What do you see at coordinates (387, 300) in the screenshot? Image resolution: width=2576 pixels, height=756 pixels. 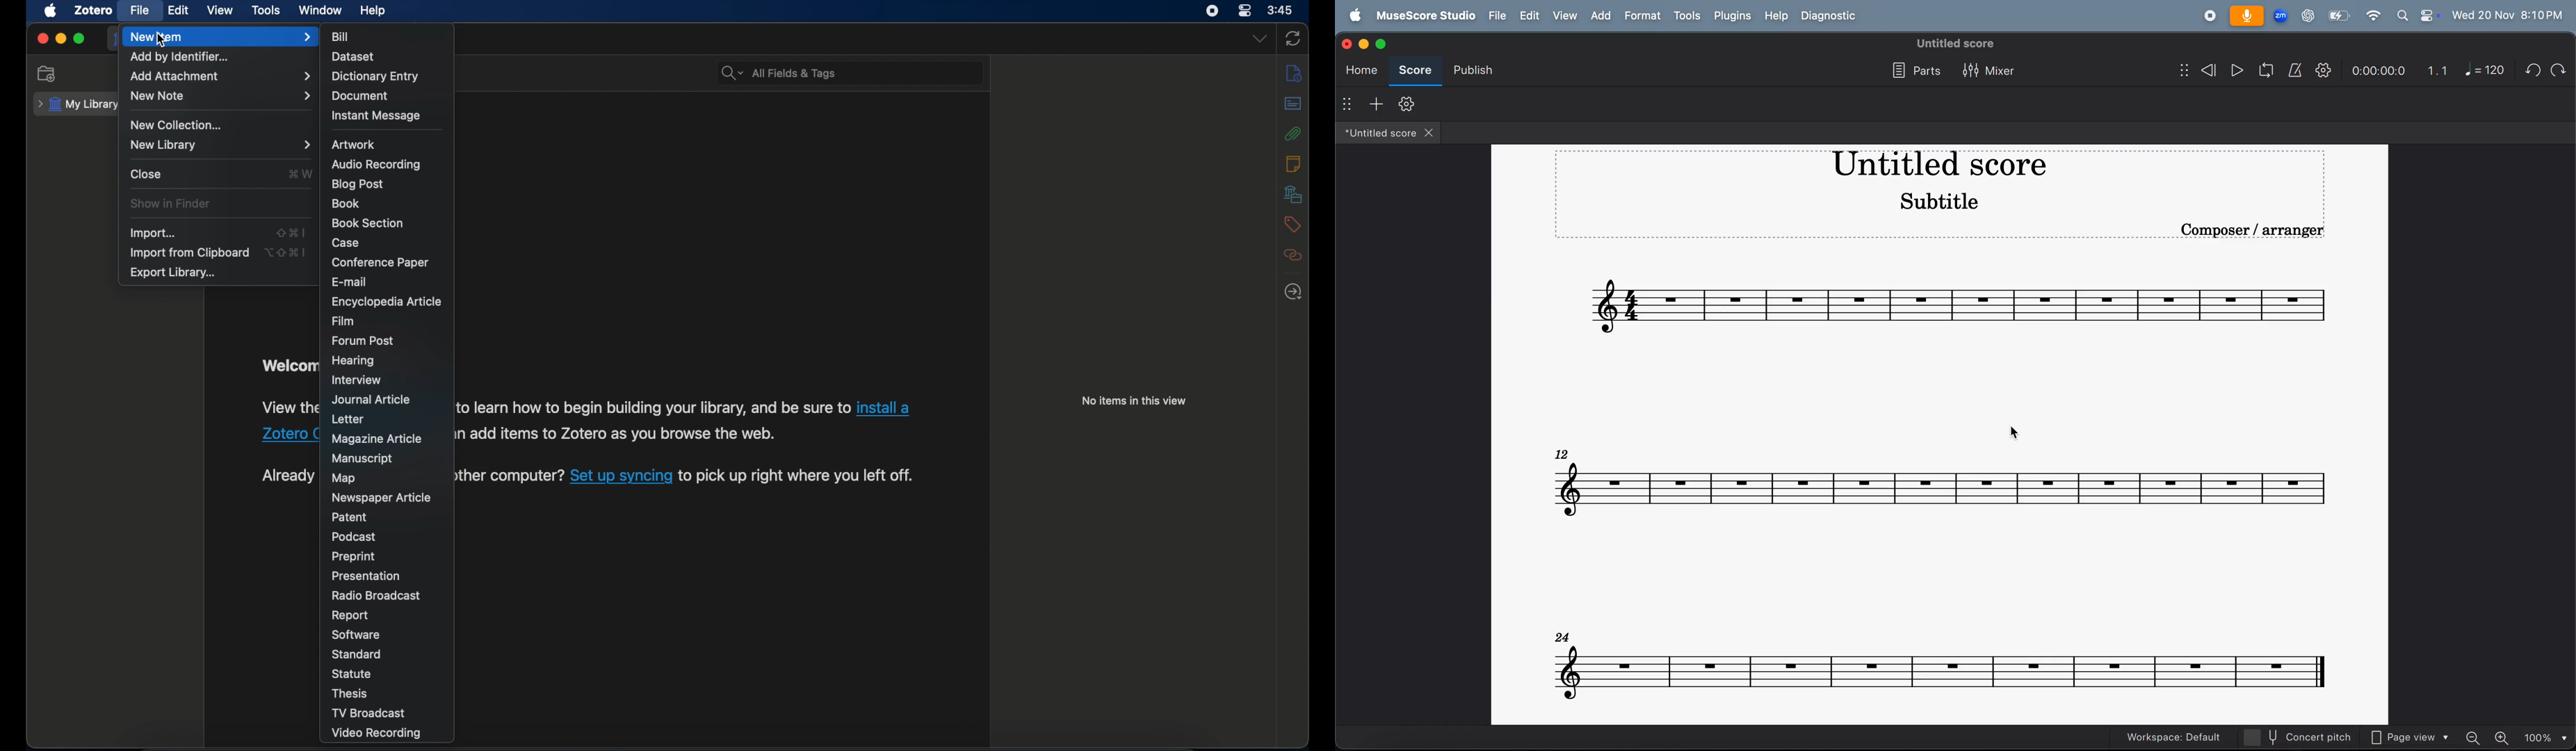 I see `encyclopedia article` at bounding box center [387, 300].